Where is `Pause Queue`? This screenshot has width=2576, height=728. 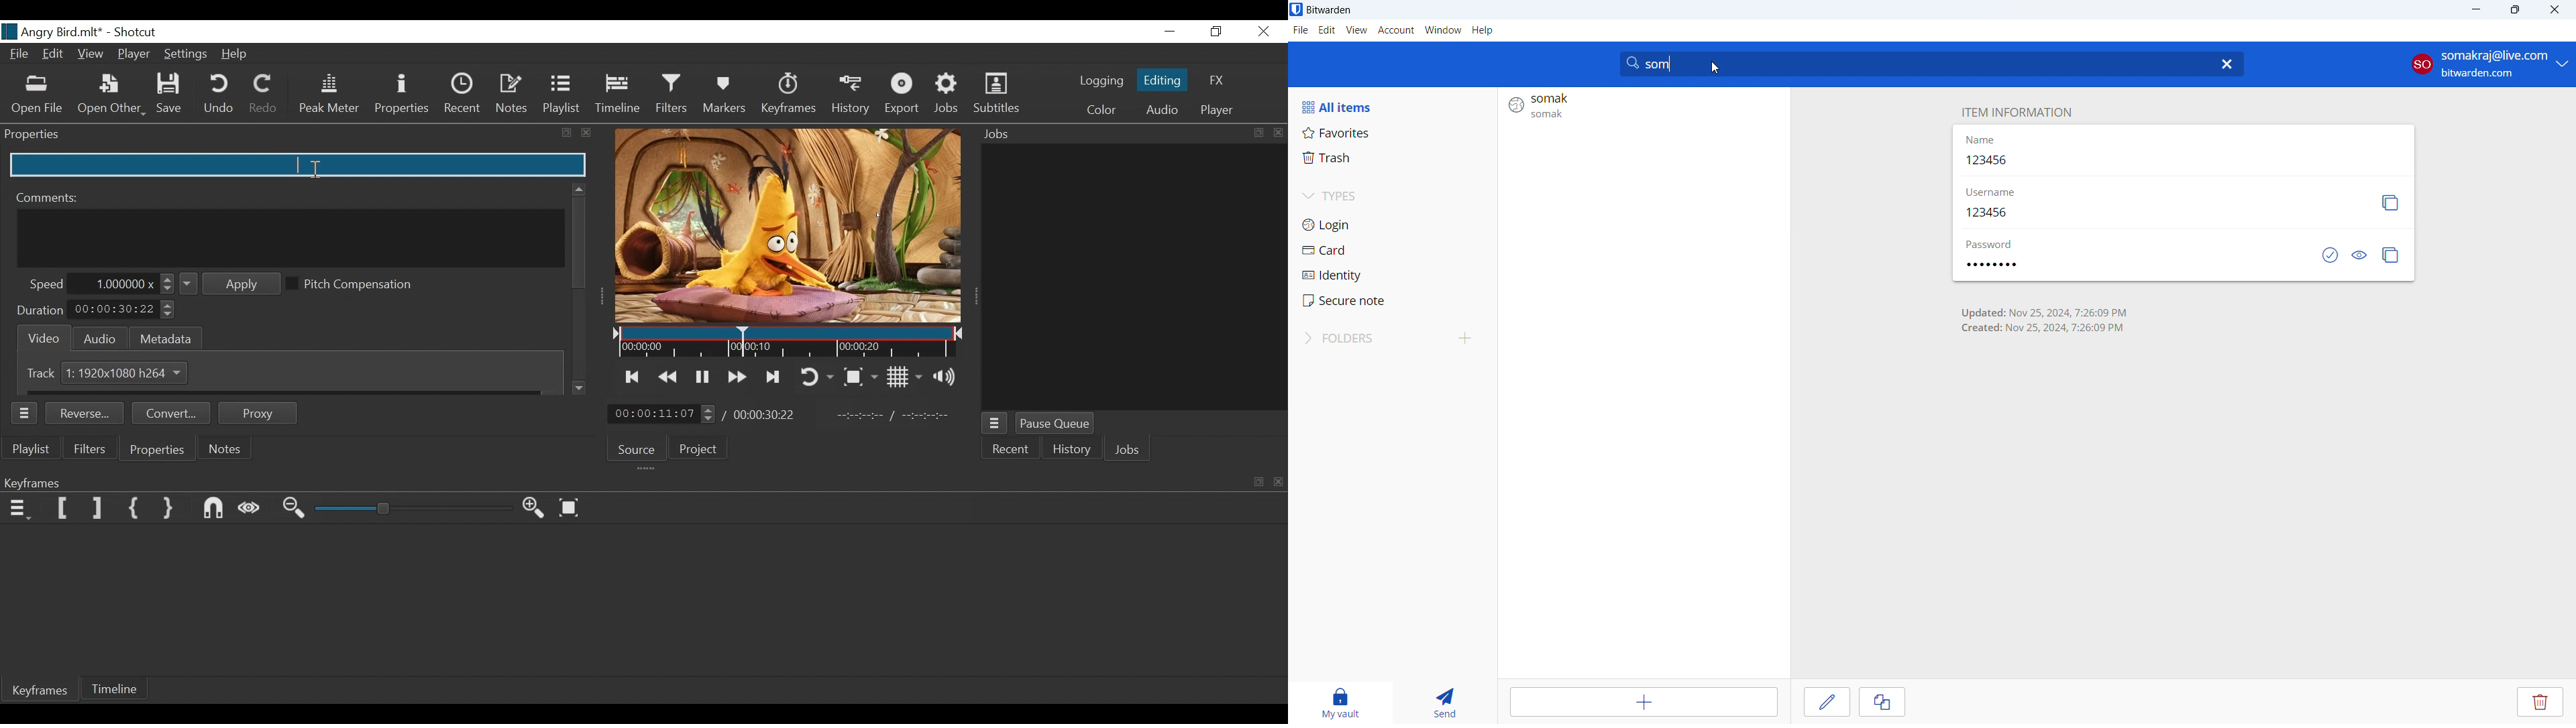 Pause Queue is located at coordinates (1057, 423).